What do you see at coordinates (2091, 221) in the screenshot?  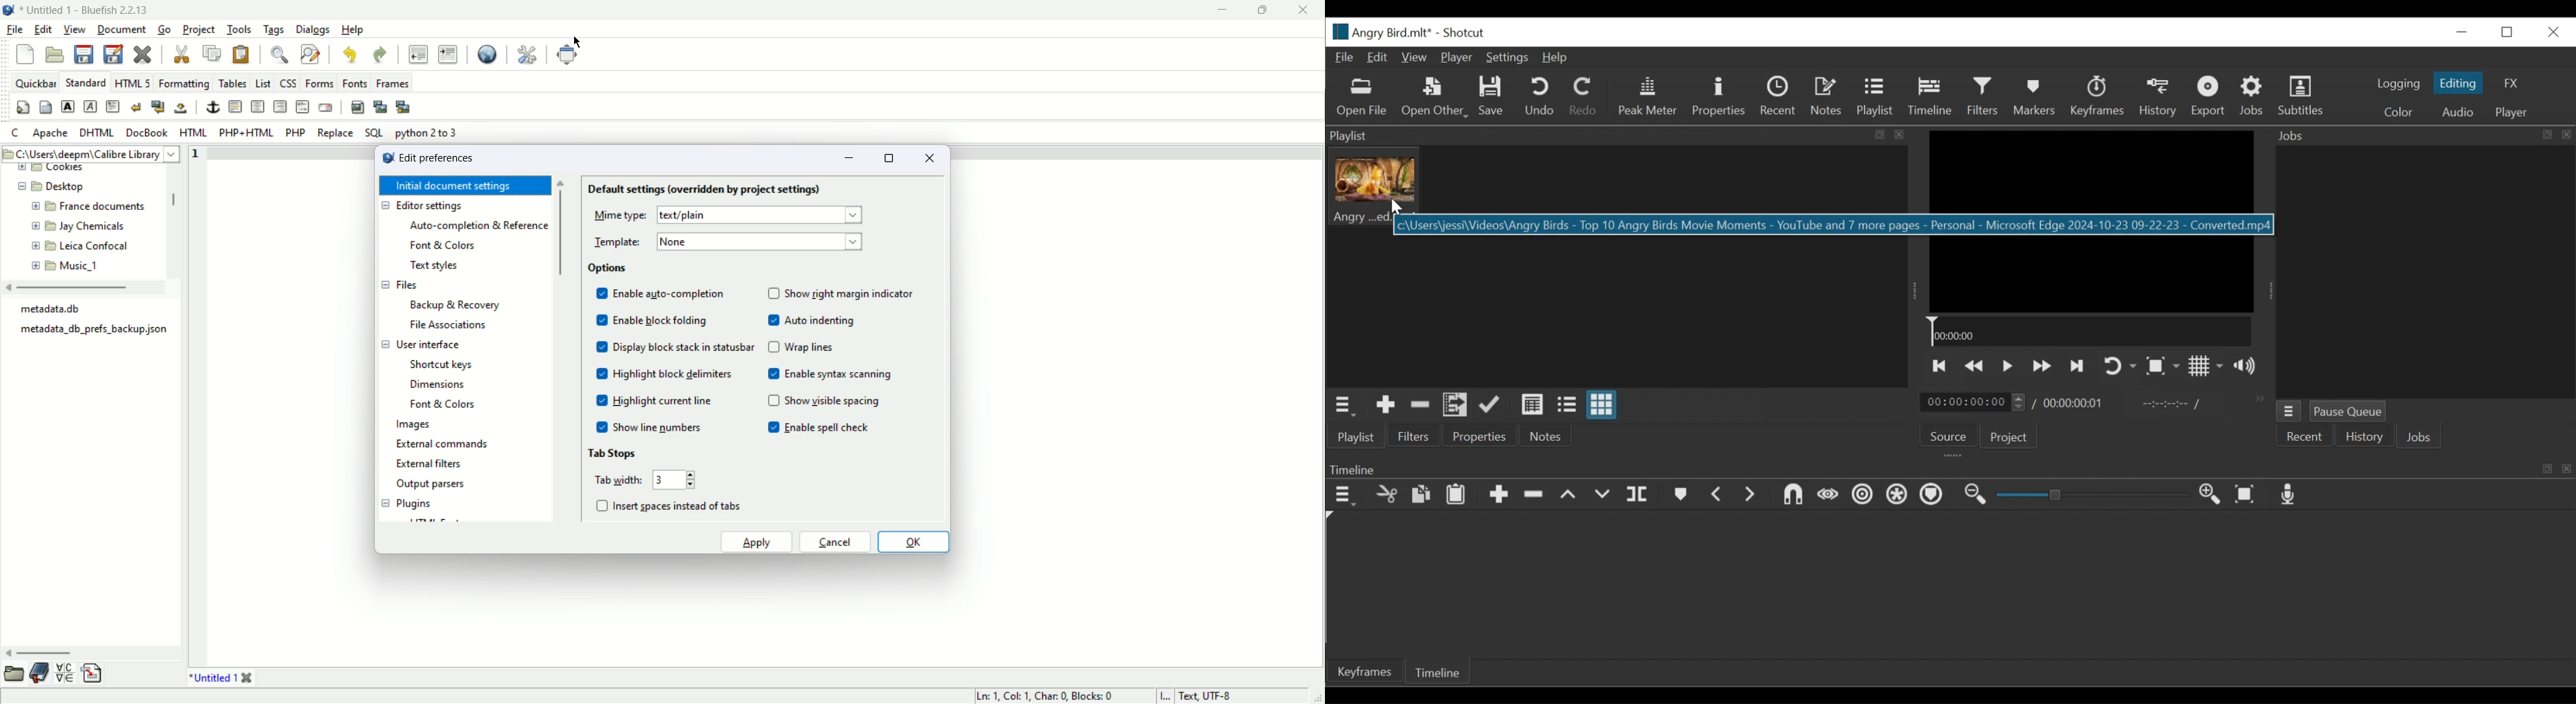 I see `Media Viewer` at bounding box center [2091, 221].